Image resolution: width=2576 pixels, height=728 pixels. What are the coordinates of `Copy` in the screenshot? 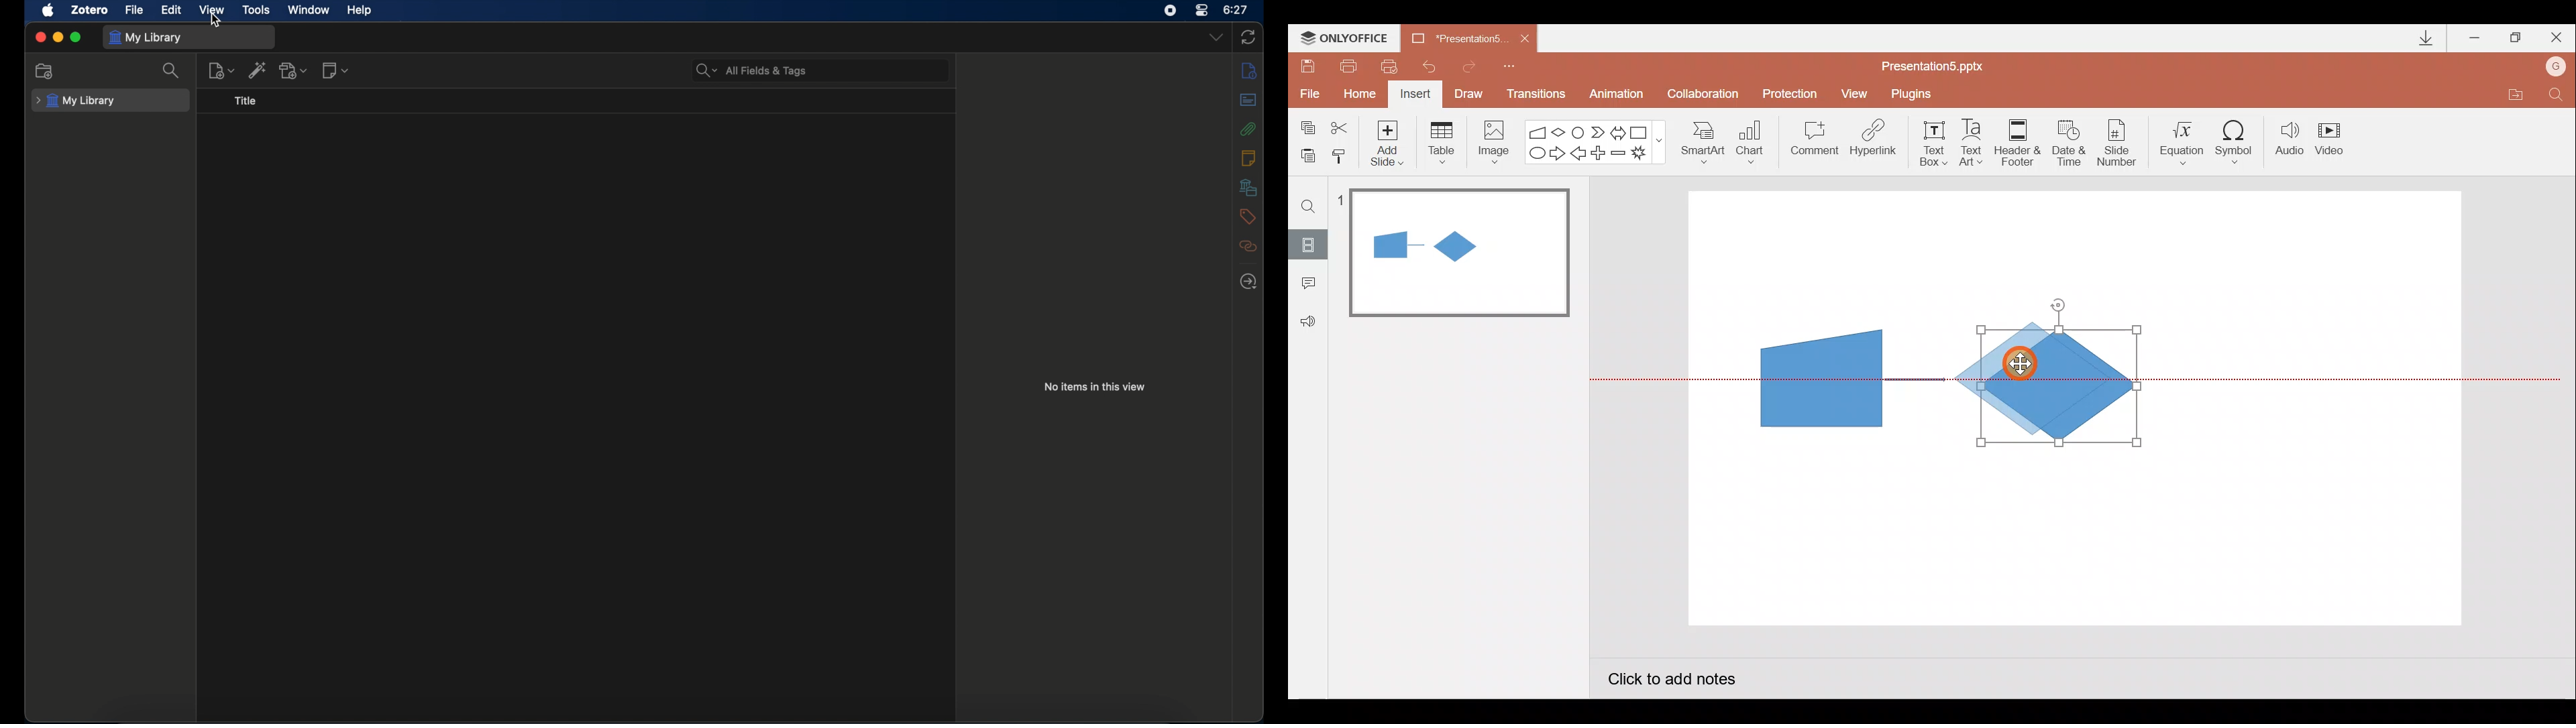 It's located at (1305, 125).